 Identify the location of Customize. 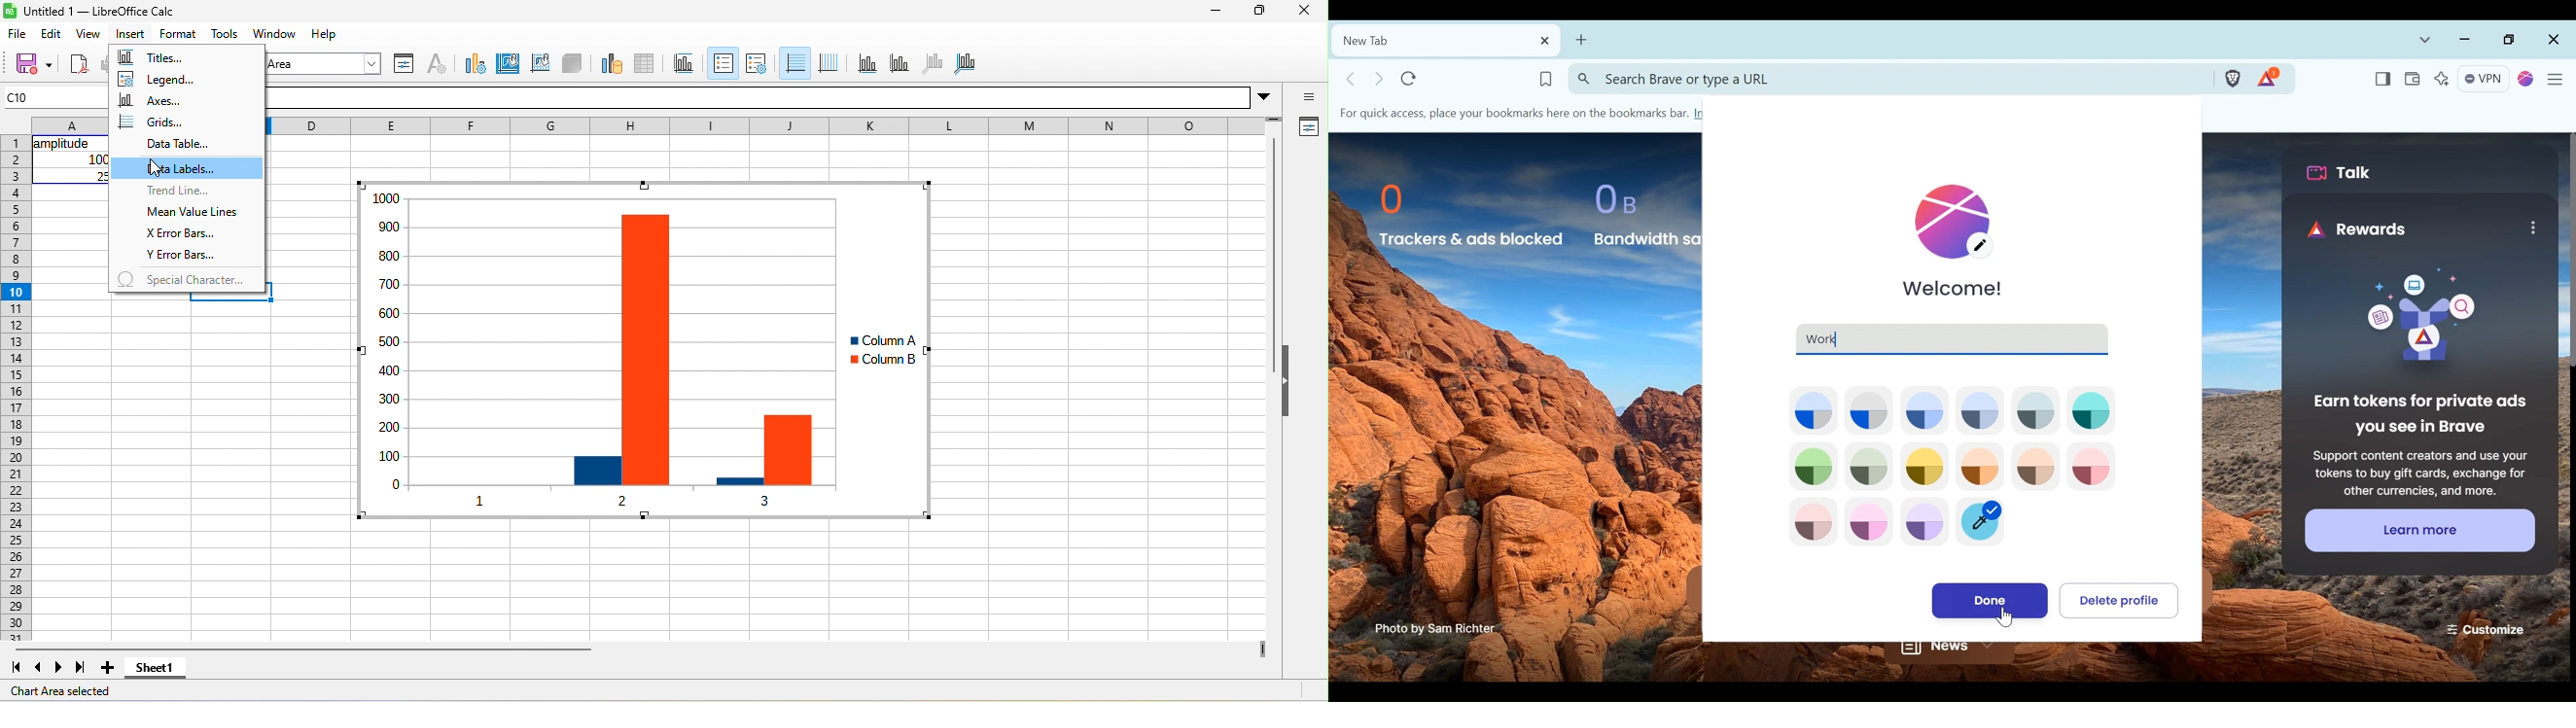
(2487, 628).